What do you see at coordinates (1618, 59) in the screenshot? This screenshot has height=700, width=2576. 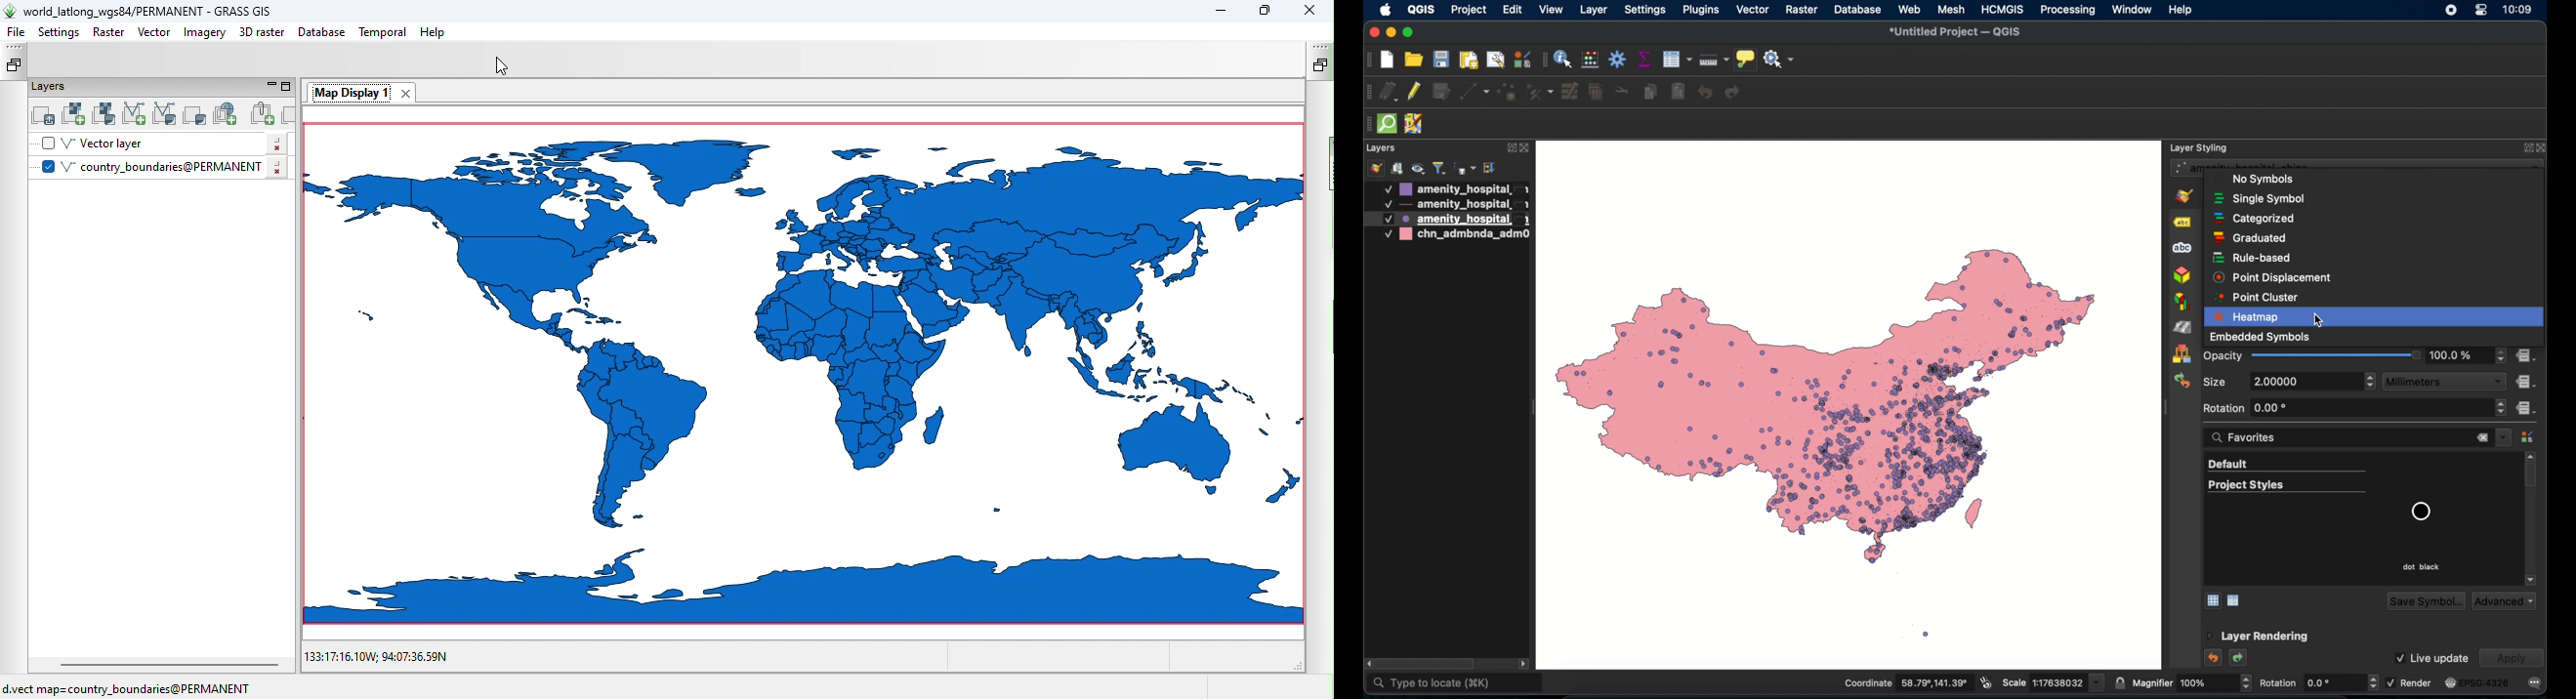 I see `toolbox` at bounding box center [1618, 59].